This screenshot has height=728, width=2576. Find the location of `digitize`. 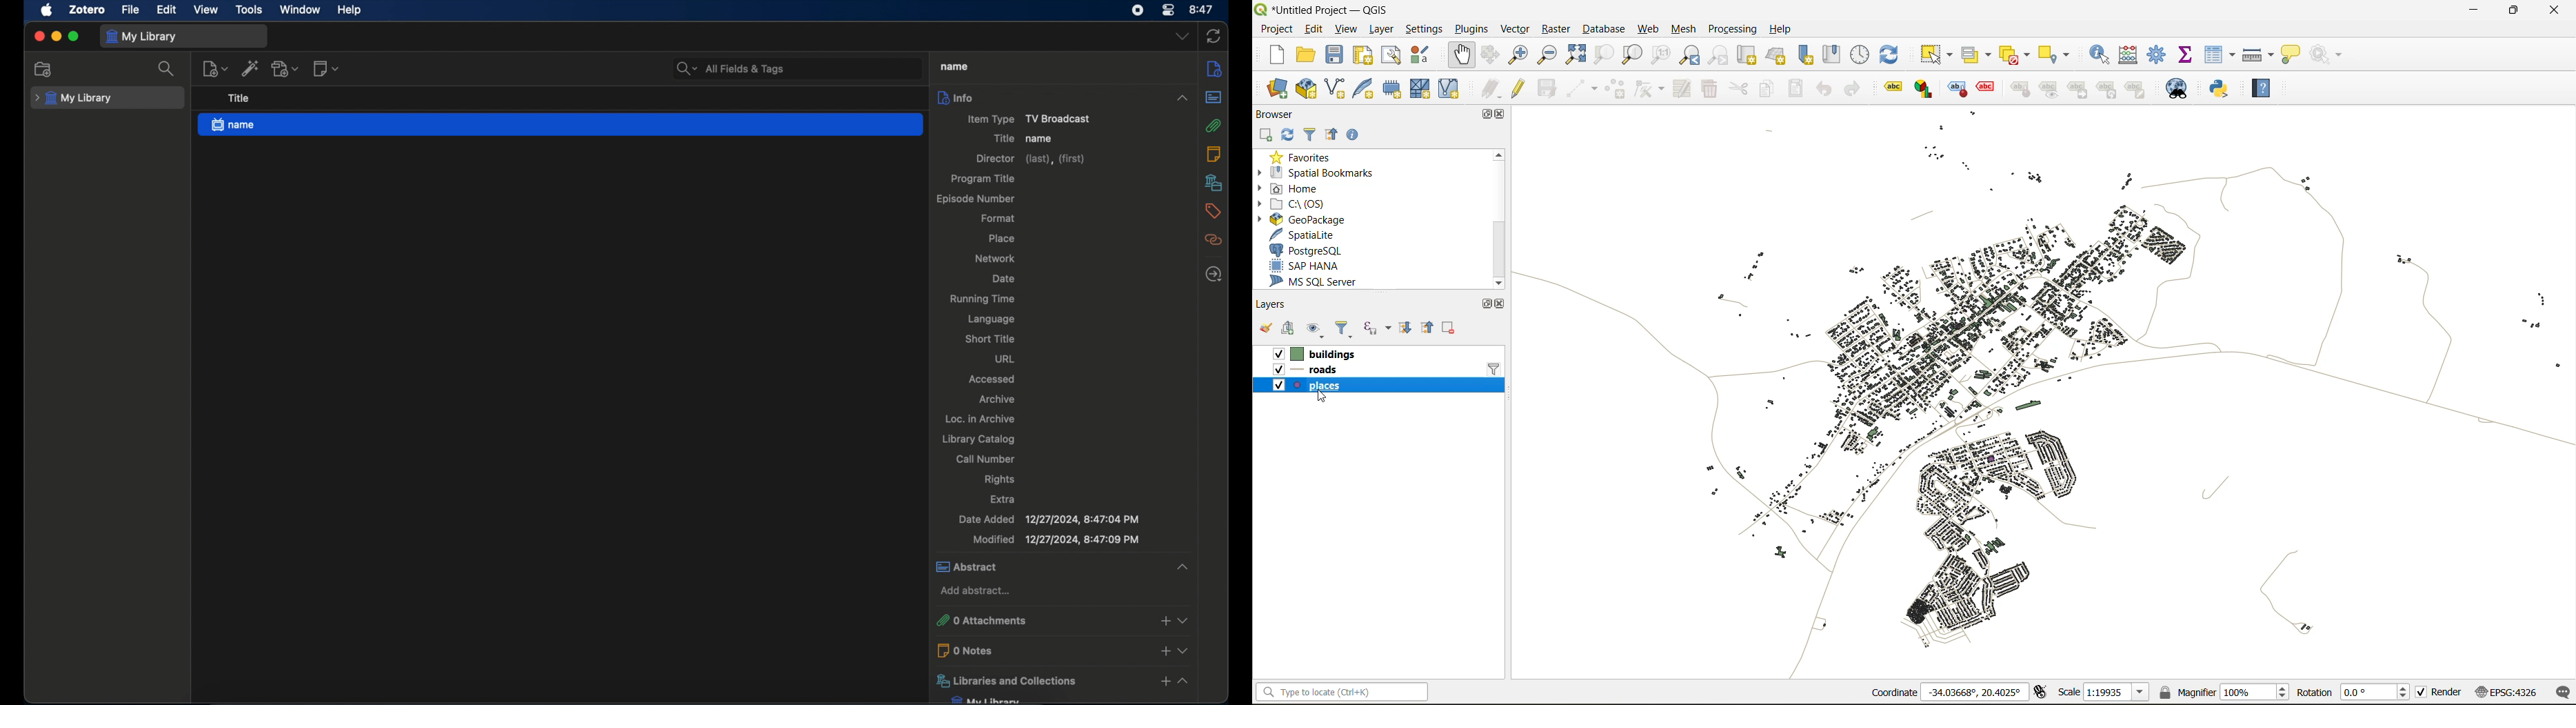

digitize is located at coordinates (1580, 88).